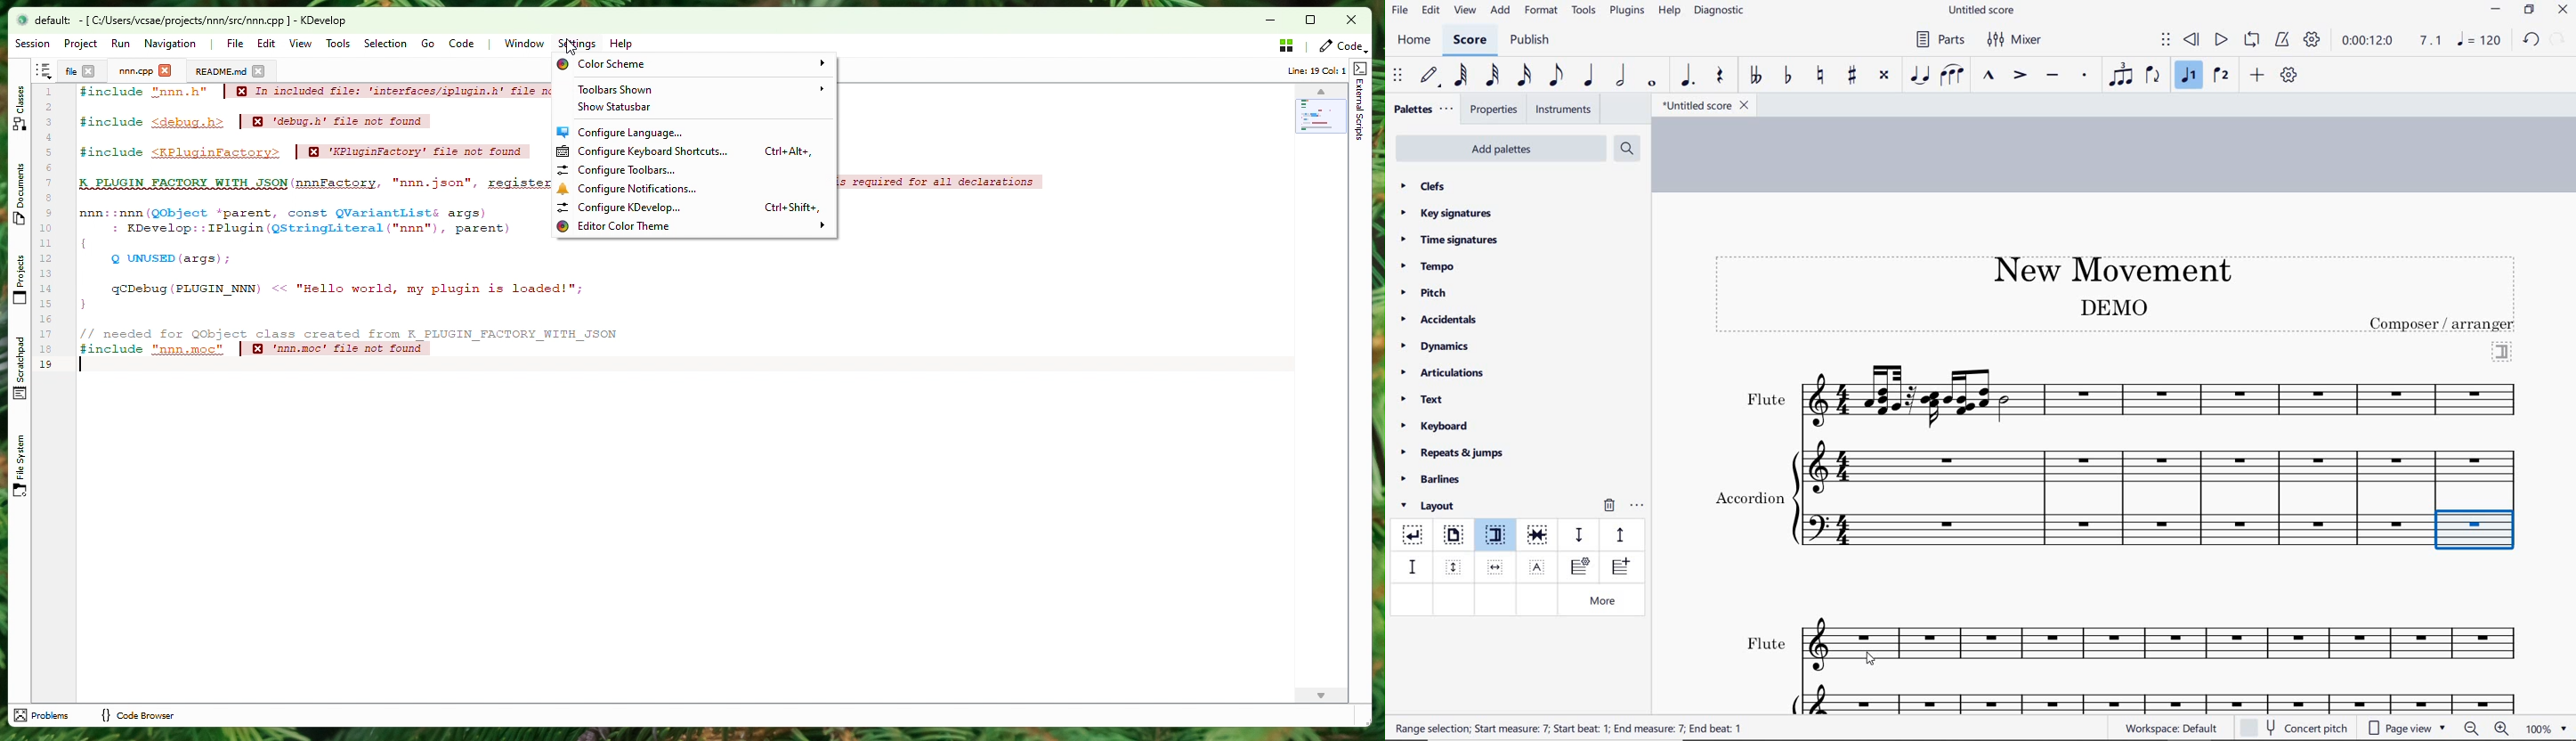  I want to click on layout, so click(1430, 506).